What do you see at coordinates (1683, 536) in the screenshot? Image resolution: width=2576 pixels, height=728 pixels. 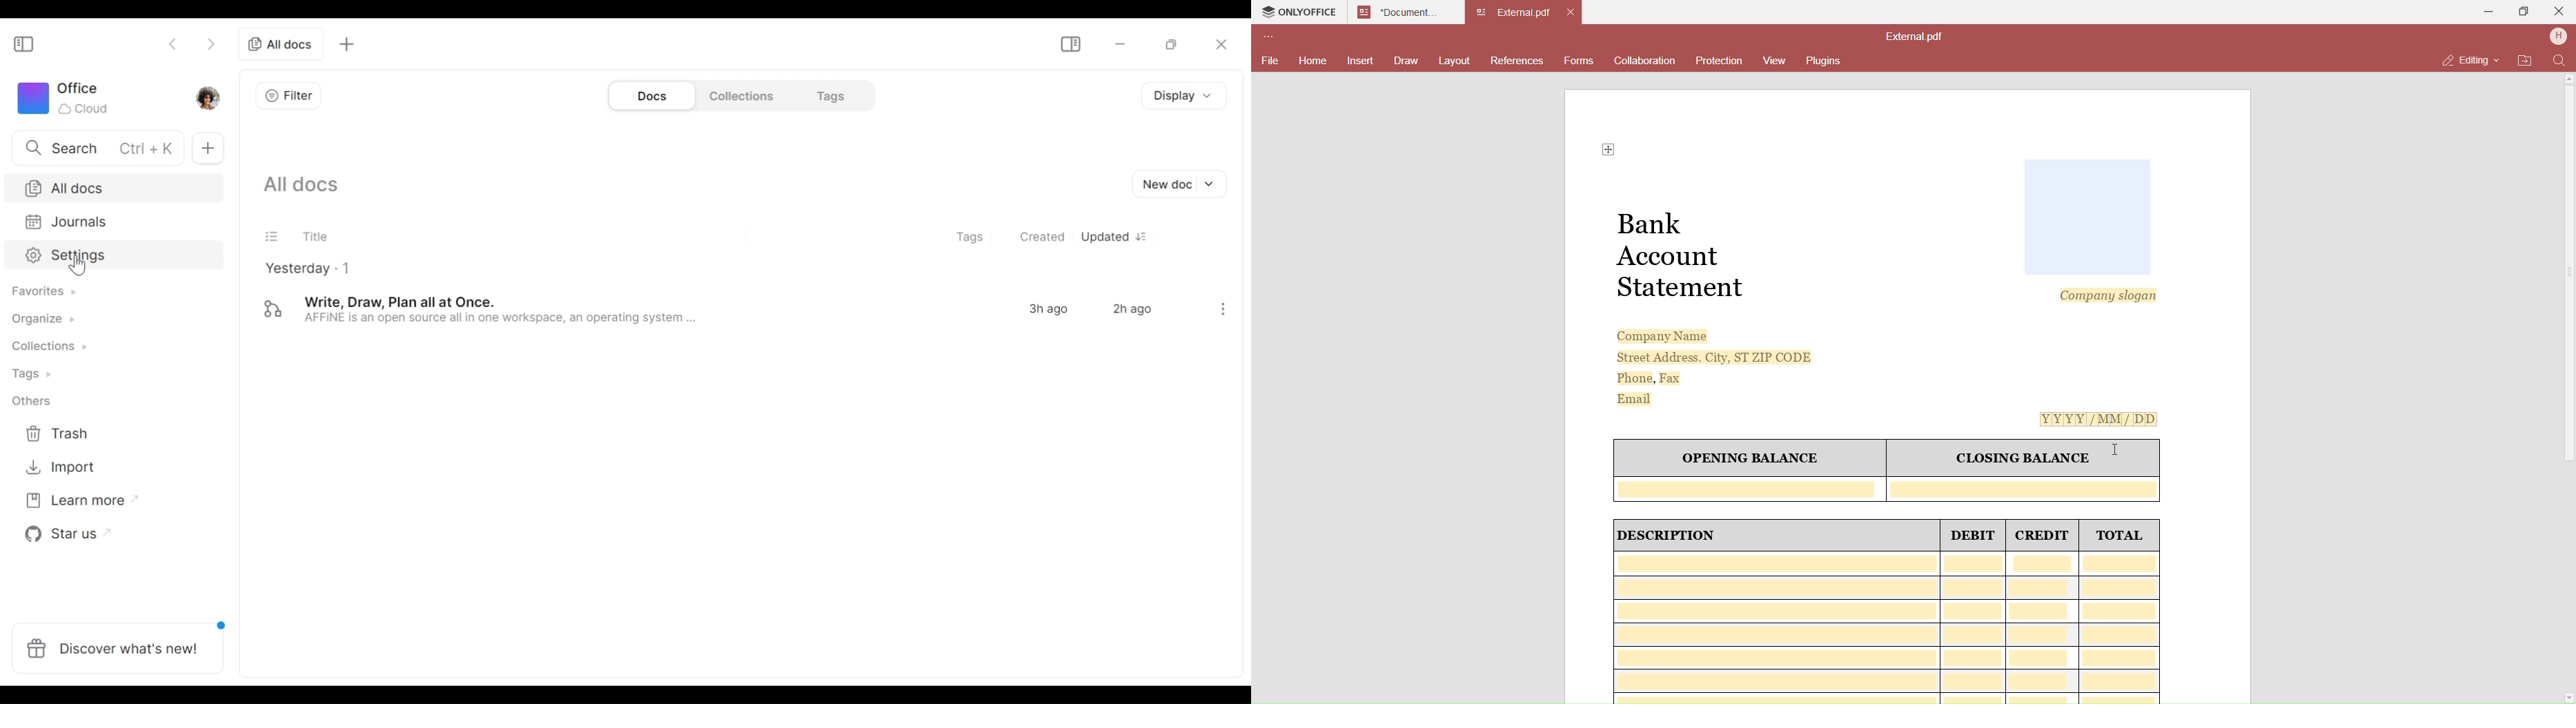 I see `DESCRIPTION` at bounding box center [1683, 536].